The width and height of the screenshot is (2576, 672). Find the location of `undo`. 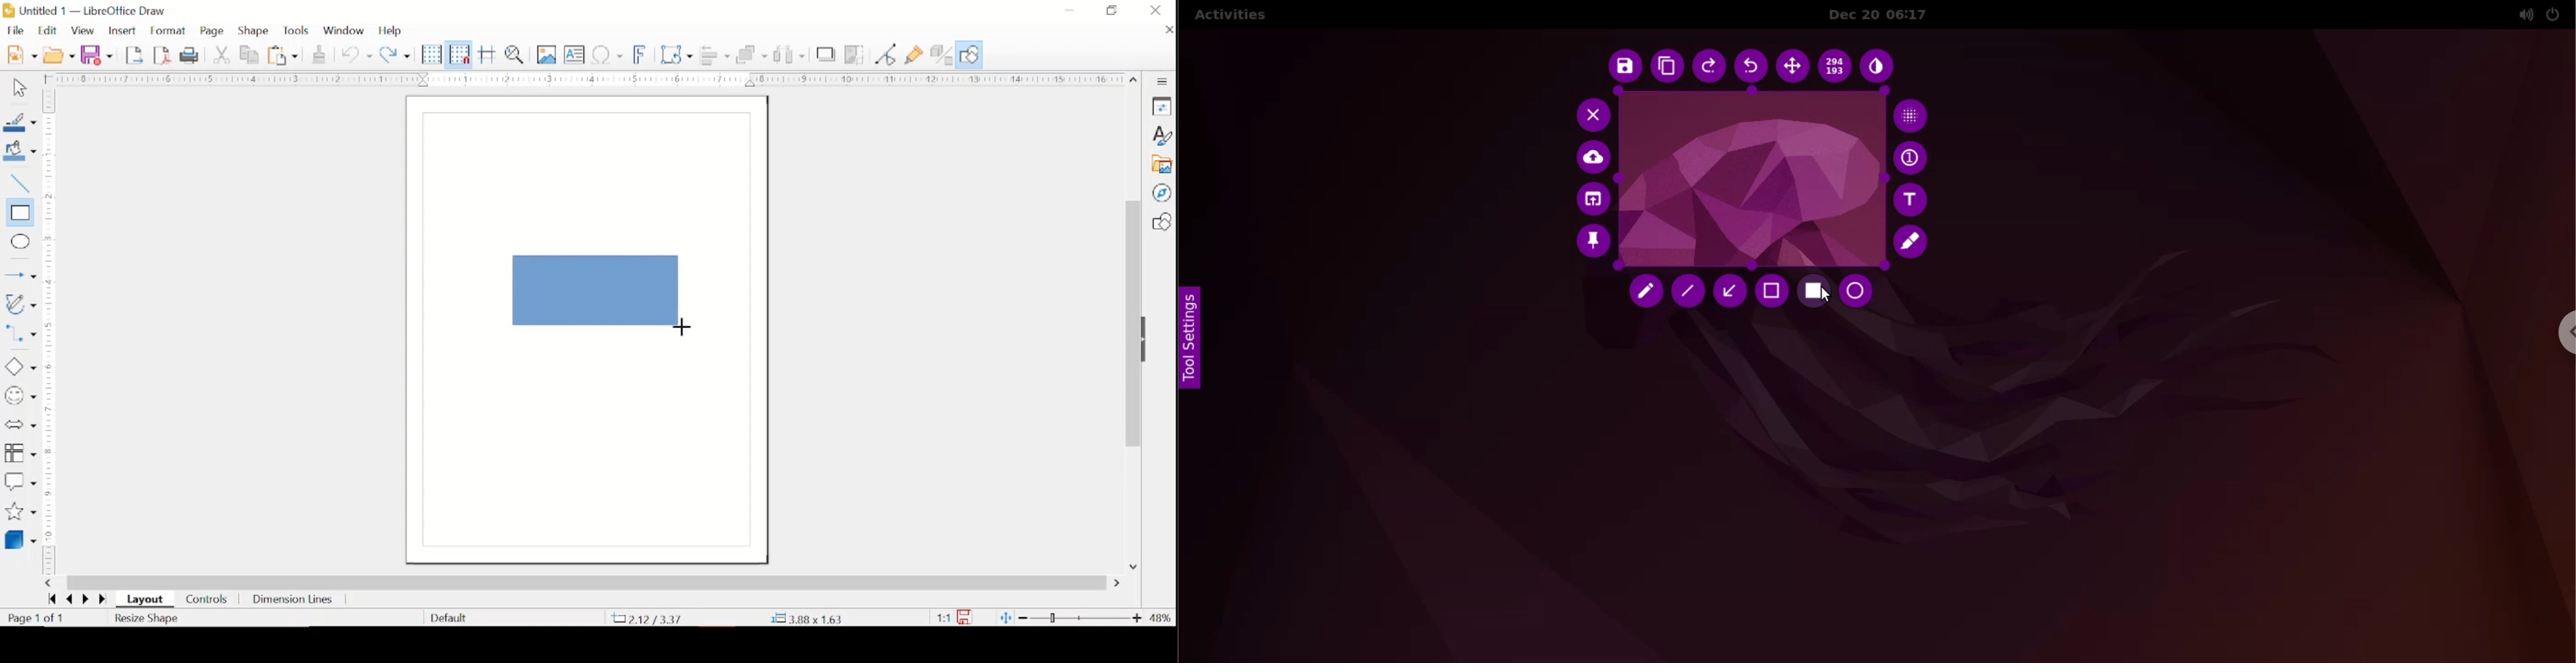

undo is located at coordinates (357, 55).